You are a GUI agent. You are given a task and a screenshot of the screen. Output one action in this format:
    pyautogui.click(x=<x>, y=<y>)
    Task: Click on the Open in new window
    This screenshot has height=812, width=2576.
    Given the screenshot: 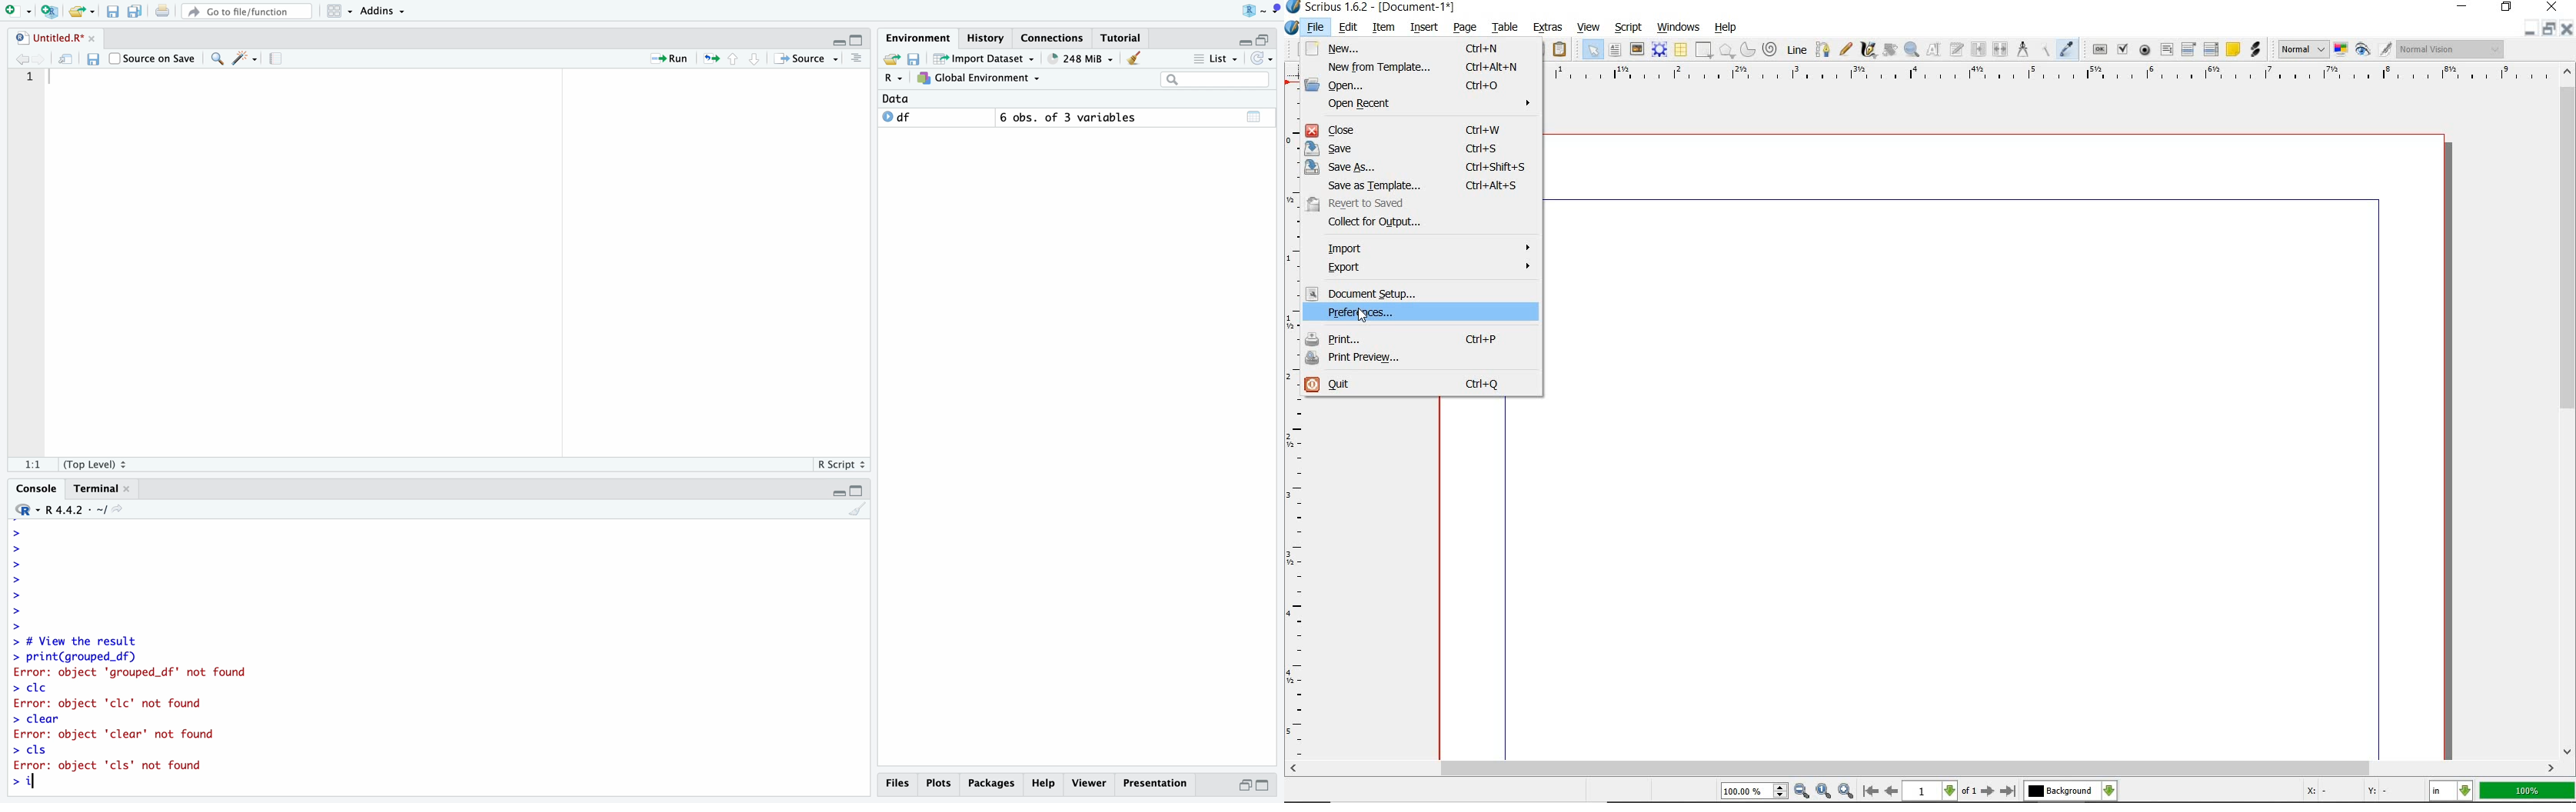 What is the action you would take?
    pyautogui.click(x=67, y=59)
    